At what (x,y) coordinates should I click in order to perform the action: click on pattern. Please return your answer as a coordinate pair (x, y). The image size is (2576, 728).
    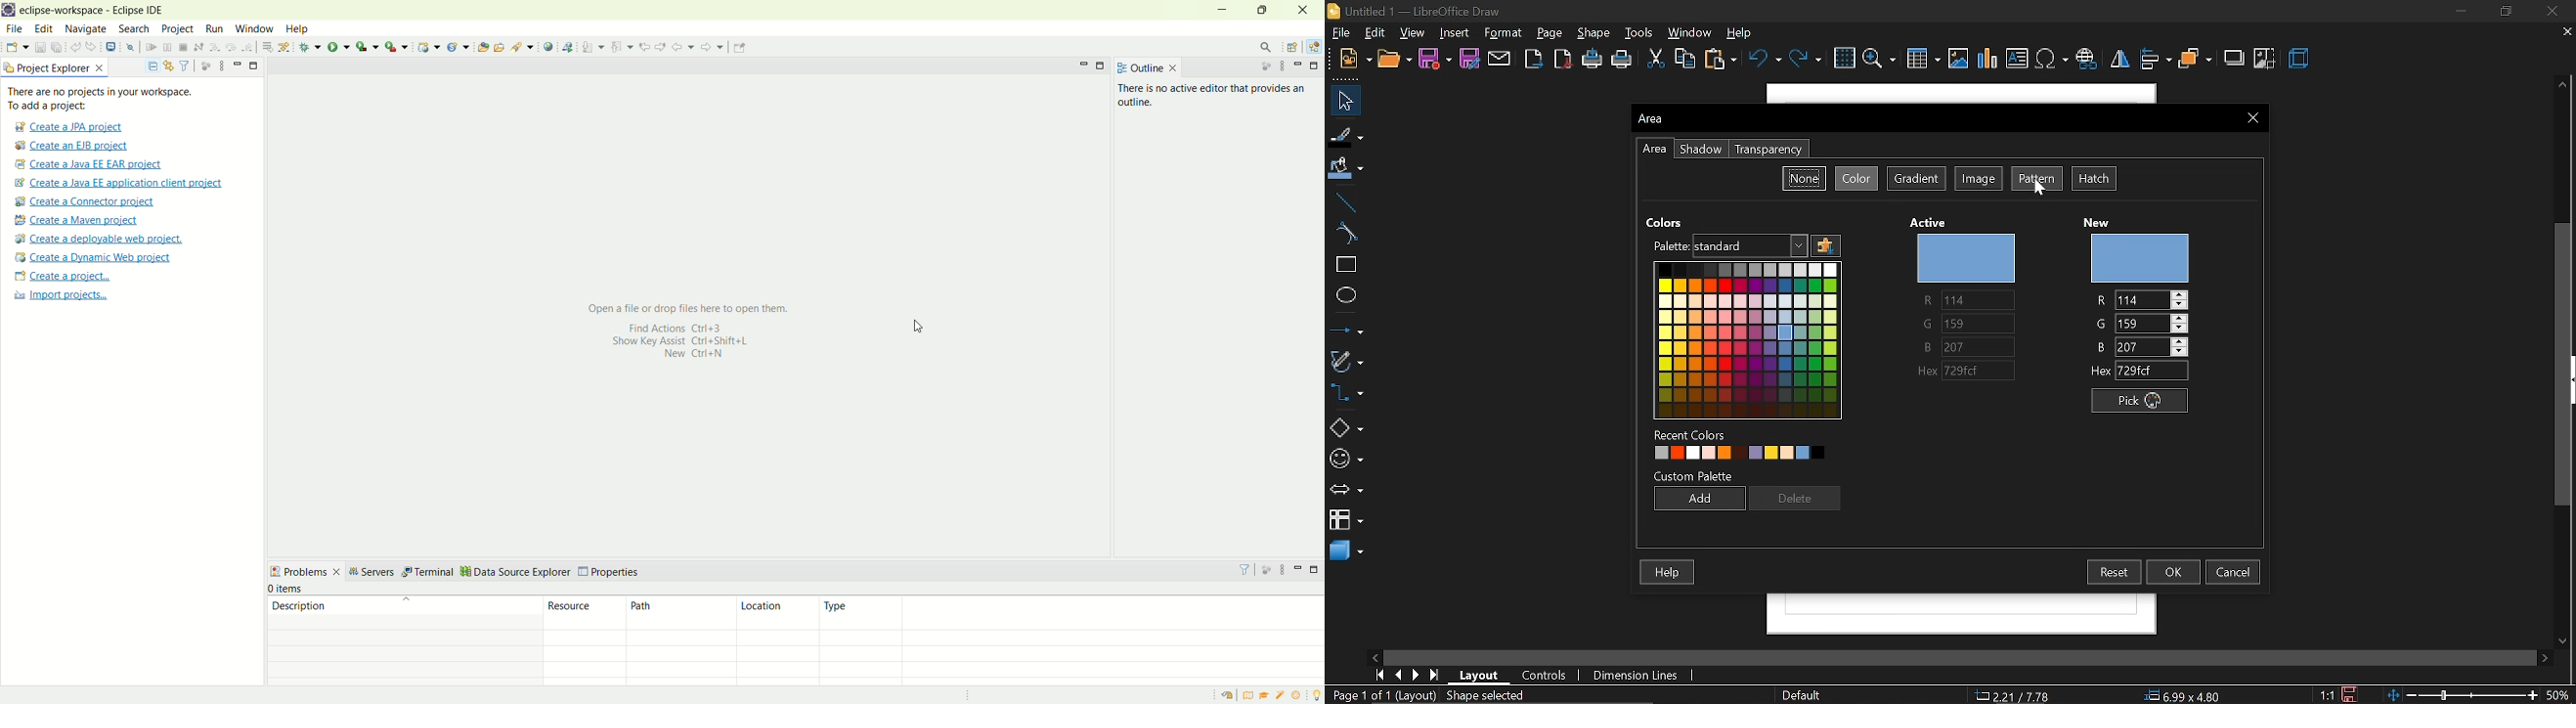
    Looking at the image, I should click on (2036, 179).